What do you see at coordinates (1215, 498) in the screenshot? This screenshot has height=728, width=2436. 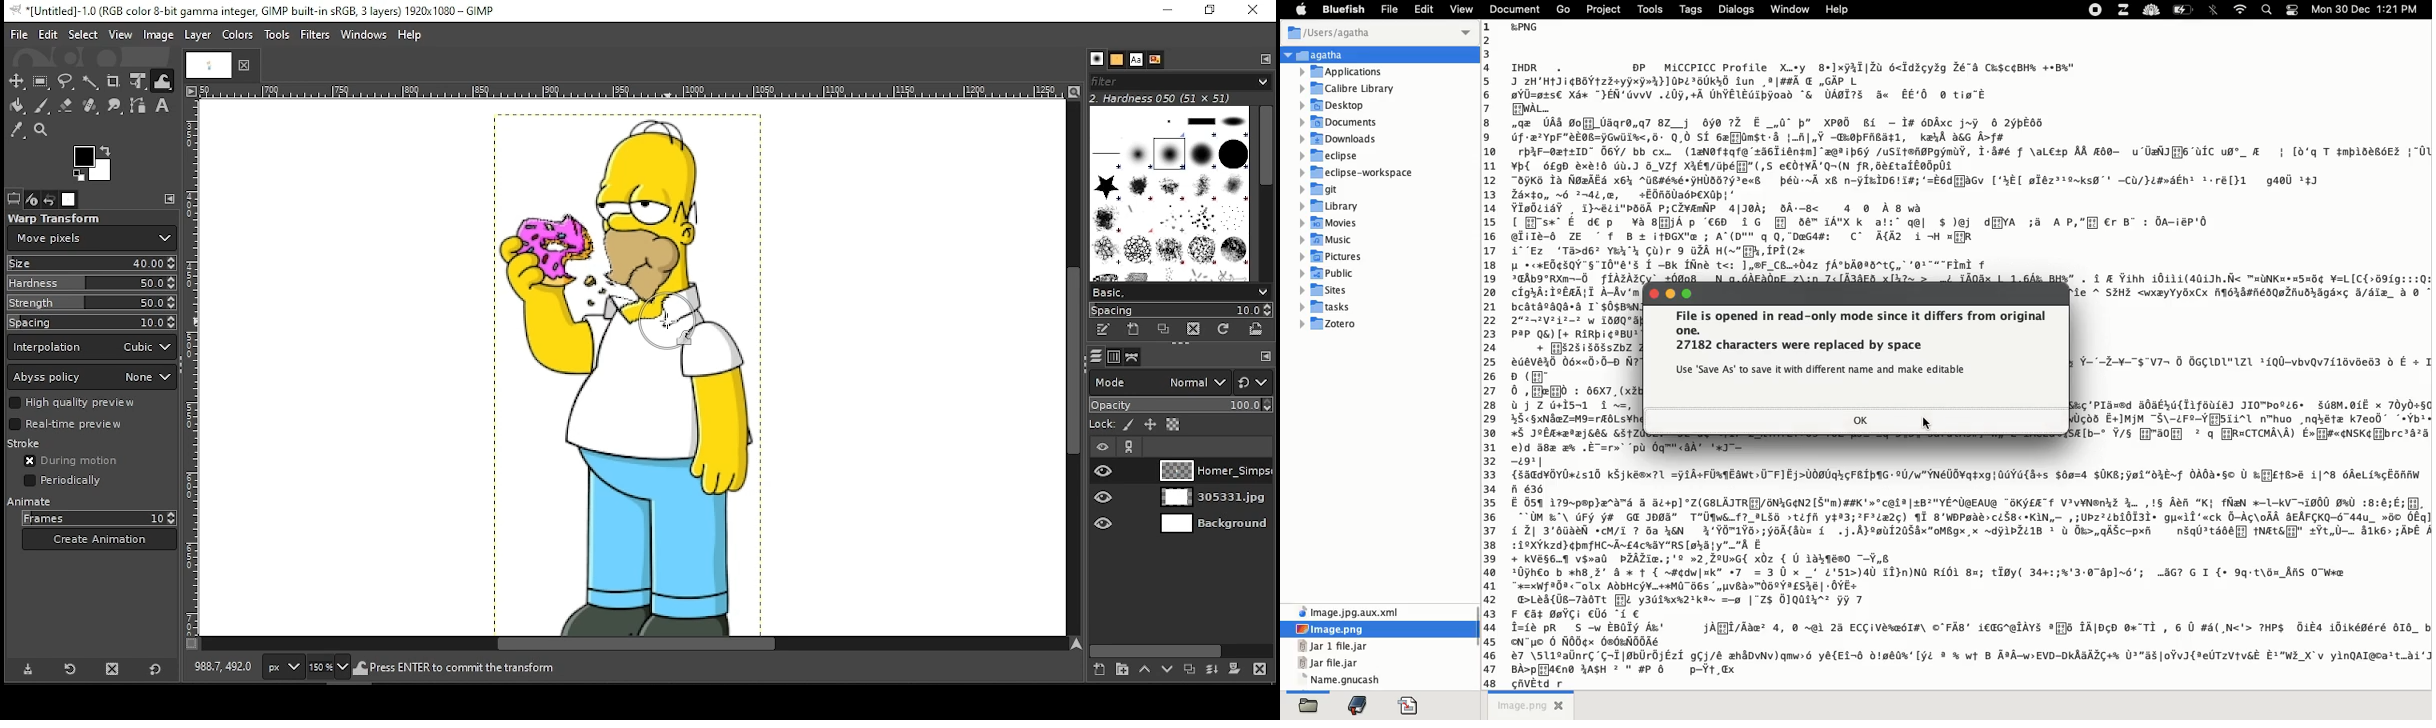 I see `layer 2` at bounding box center [1215, 498].